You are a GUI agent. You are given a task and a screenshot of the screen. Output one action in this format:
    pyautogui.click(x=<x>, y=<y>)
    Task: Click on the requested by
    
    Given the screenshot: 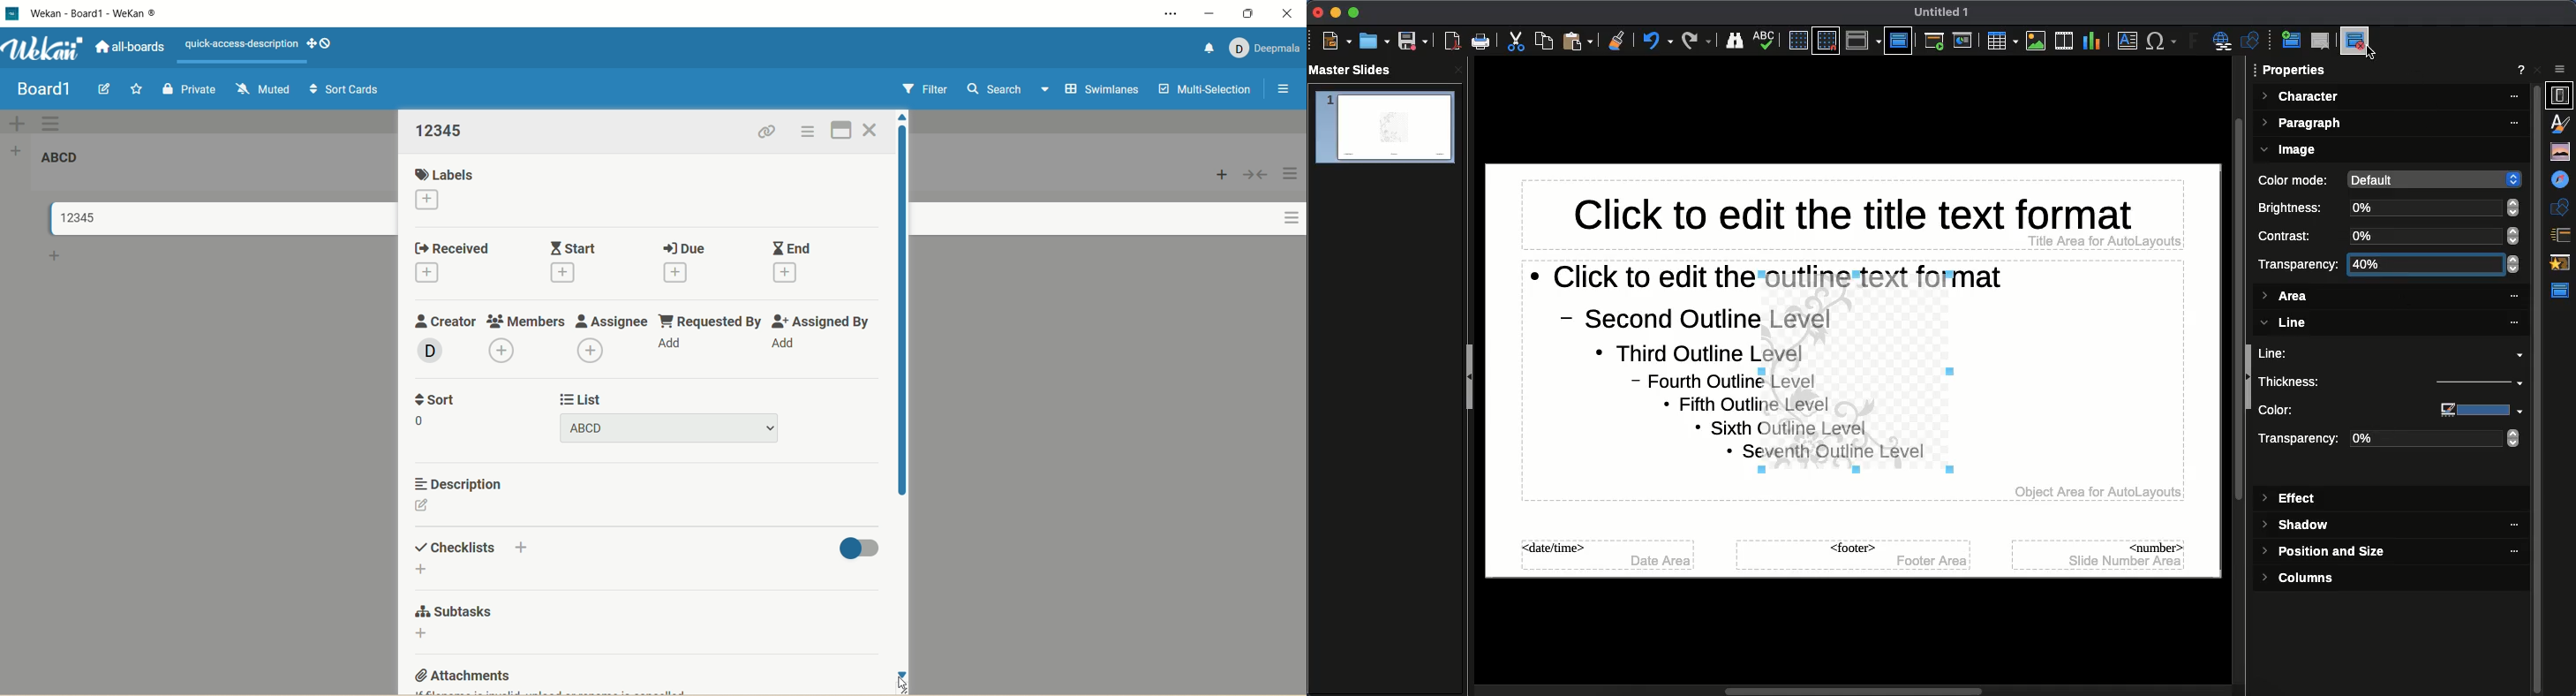 What is the action you would take?
    pyautogui.click(x=709, y=319)
    